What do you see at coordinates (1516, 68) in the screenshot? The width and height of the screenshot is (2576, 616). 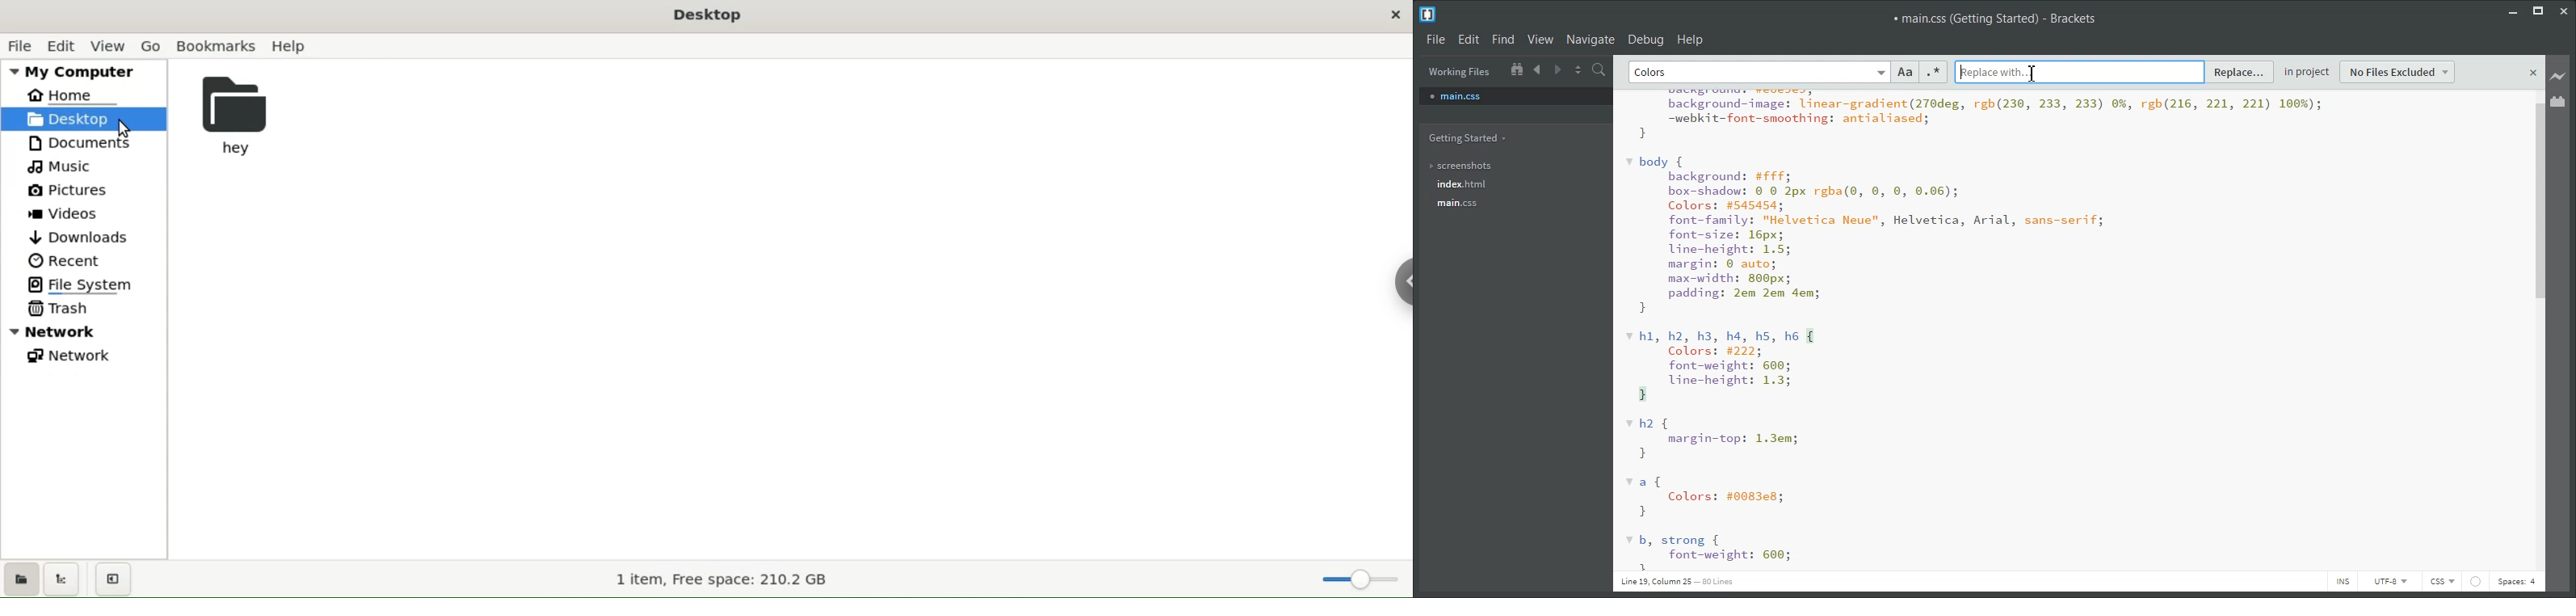 I see `Show In the file tree` at bounding box center [1516, 68].